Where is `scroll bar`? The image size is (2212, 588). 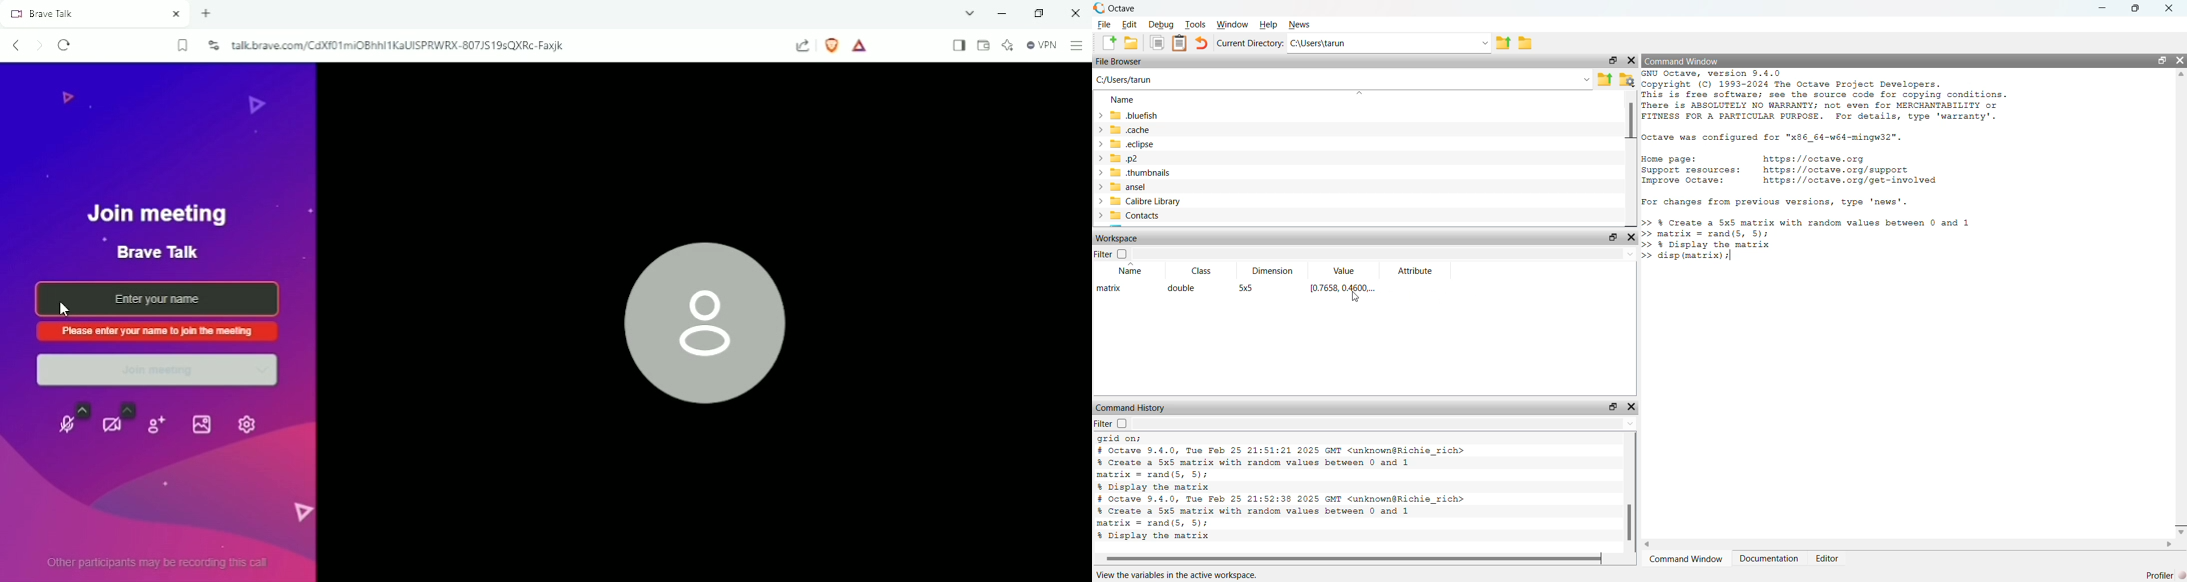 scroll bar is located at coordinates (1629, 158).